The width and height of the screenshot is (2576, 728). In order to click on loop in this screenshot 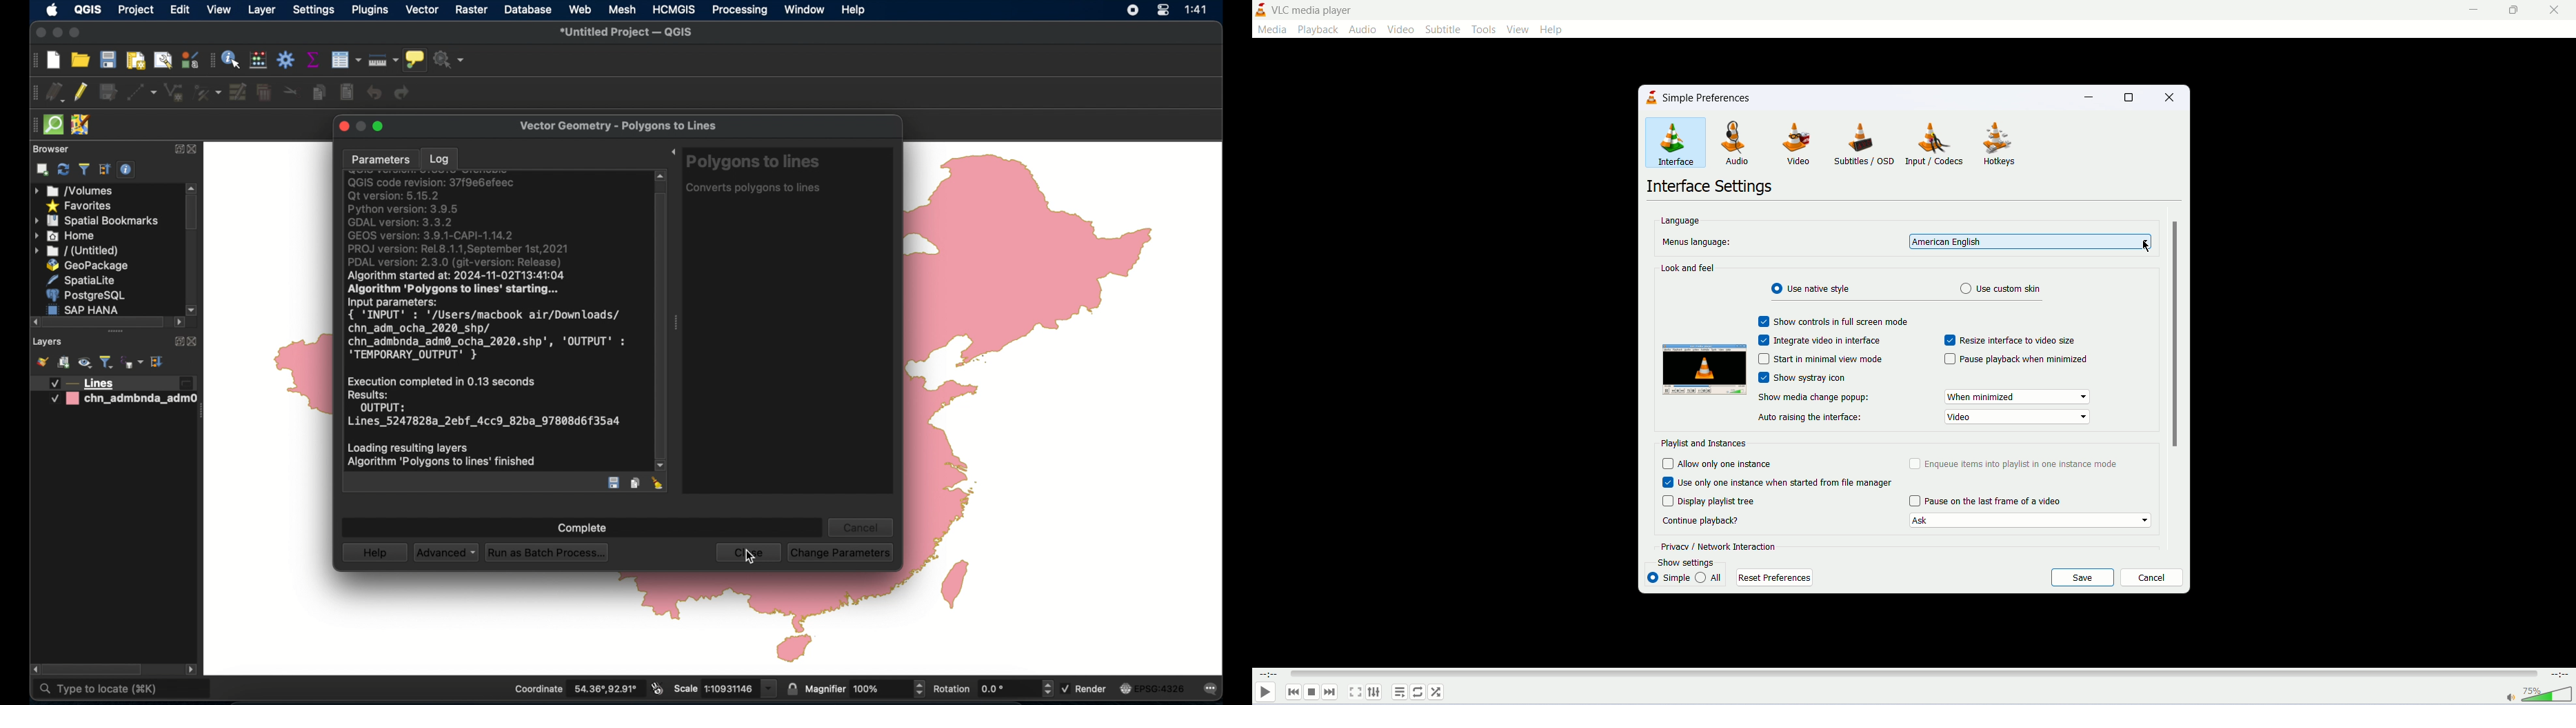, I will do `click(1417, 692)`.